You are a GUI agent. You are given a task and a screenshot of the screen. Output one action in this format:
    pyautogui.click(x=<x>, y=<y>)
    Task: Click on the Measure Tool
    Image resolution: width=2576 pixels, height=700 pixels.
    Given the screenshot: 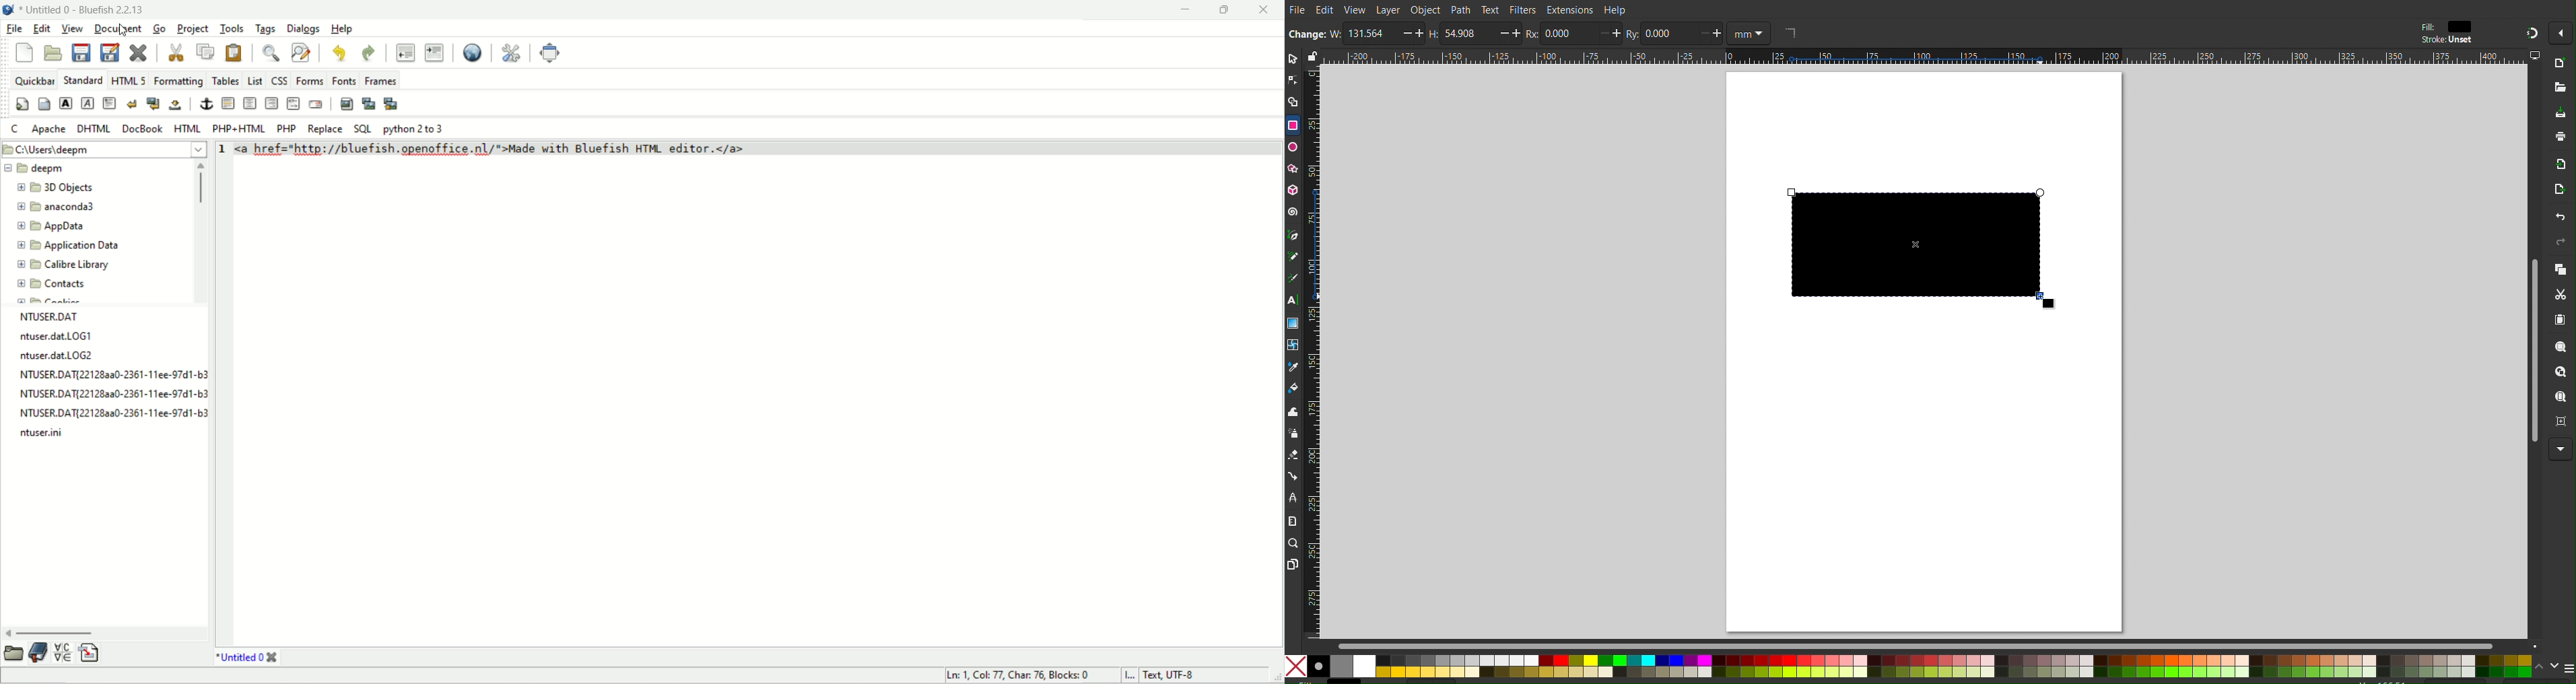 What is the action you would take?
    pyautogui.click(x=1293, y=521)
    